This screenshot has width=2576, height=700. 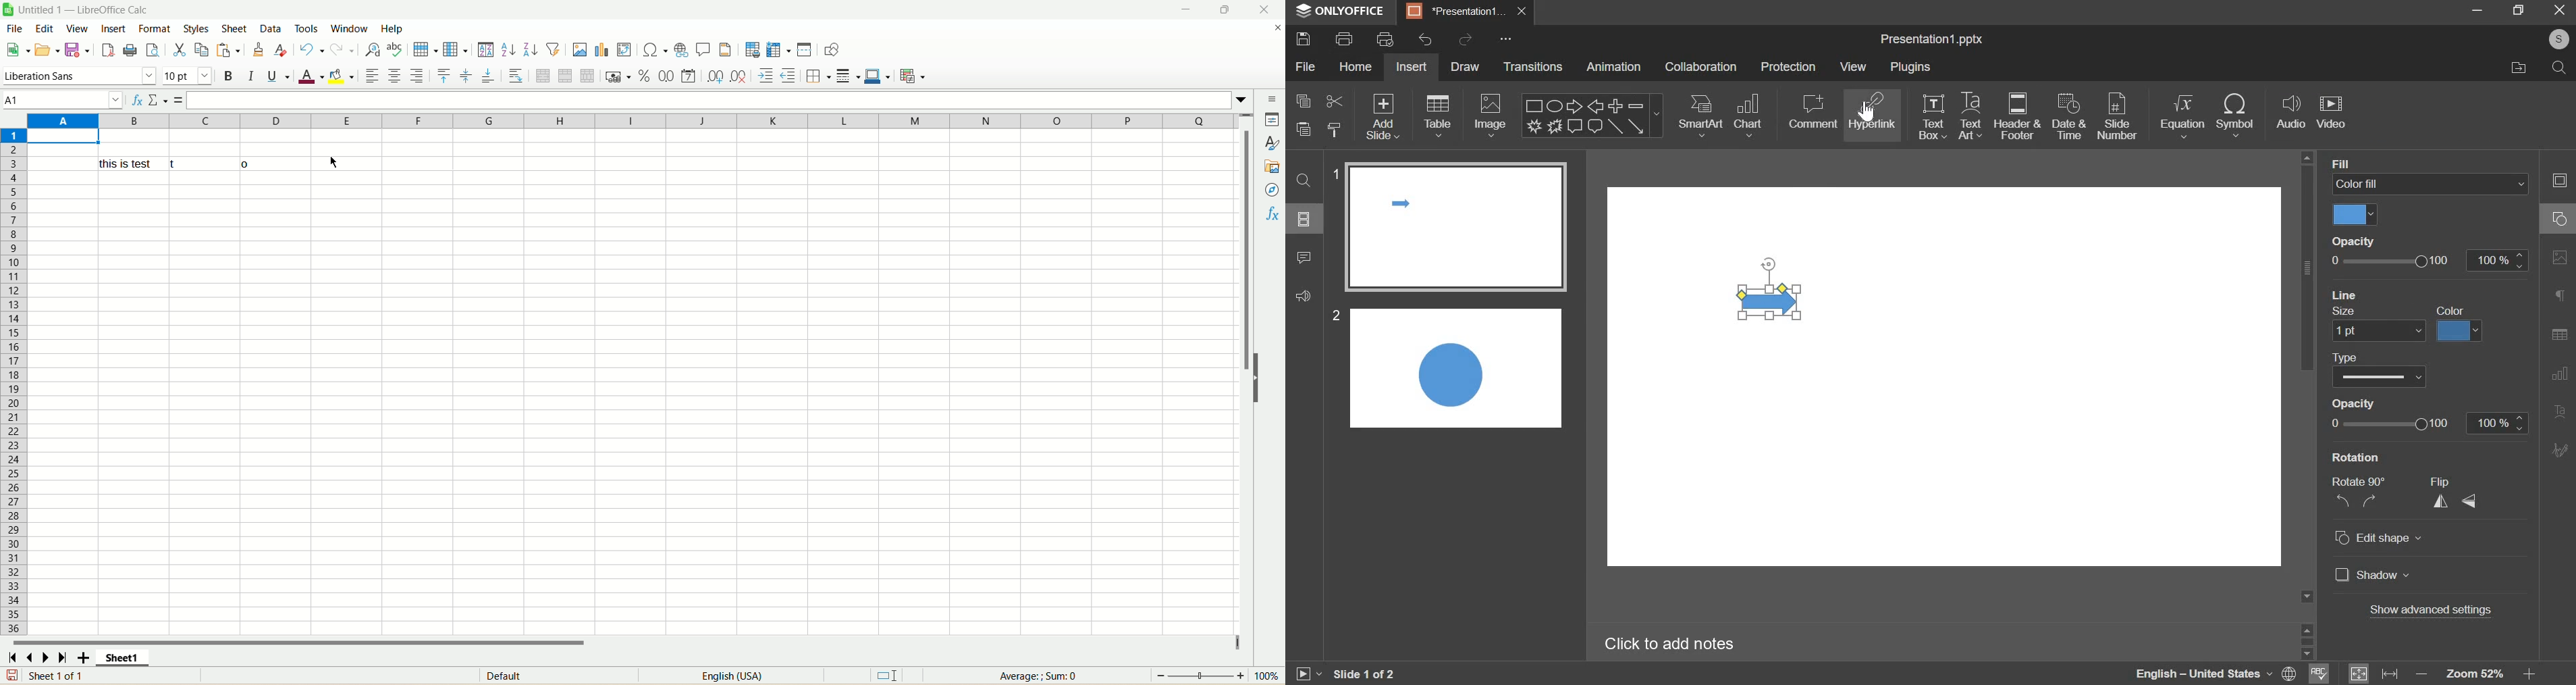 I want to click on rotate clockwise, so click(x=2370, y=502).